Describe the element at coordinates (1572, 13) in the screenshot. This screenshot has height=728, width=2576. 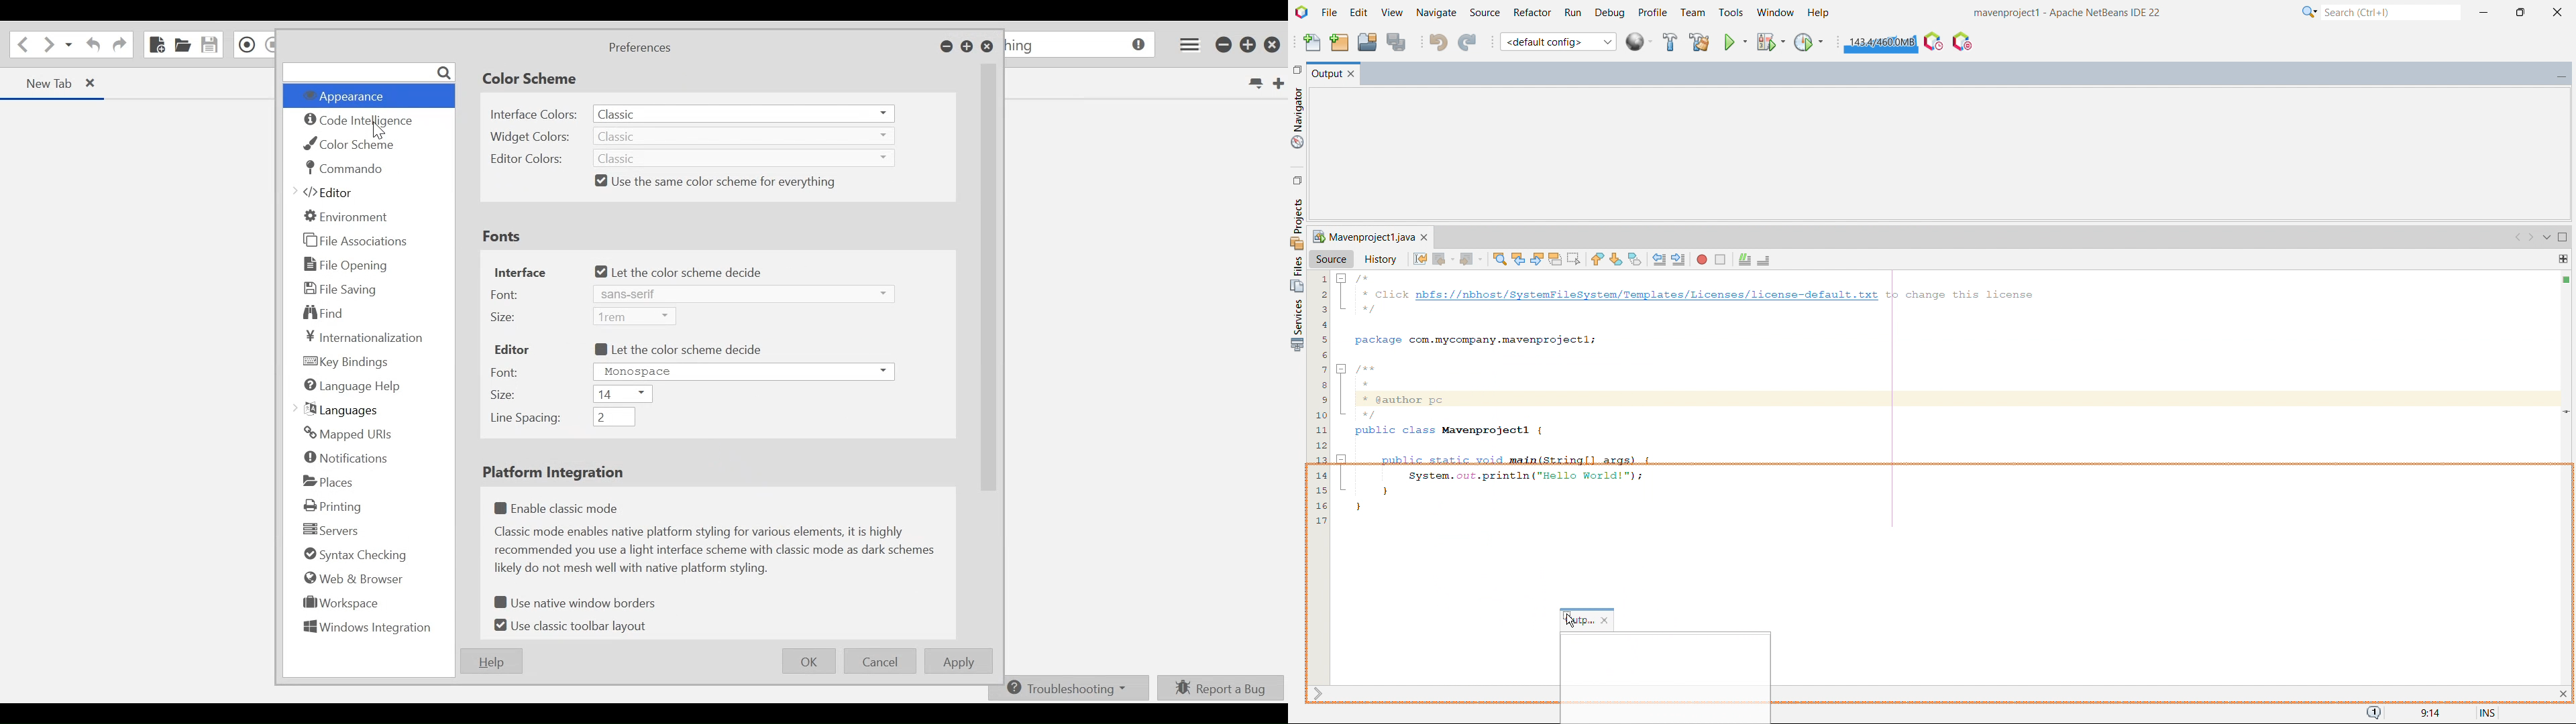
I see `run` at that location.